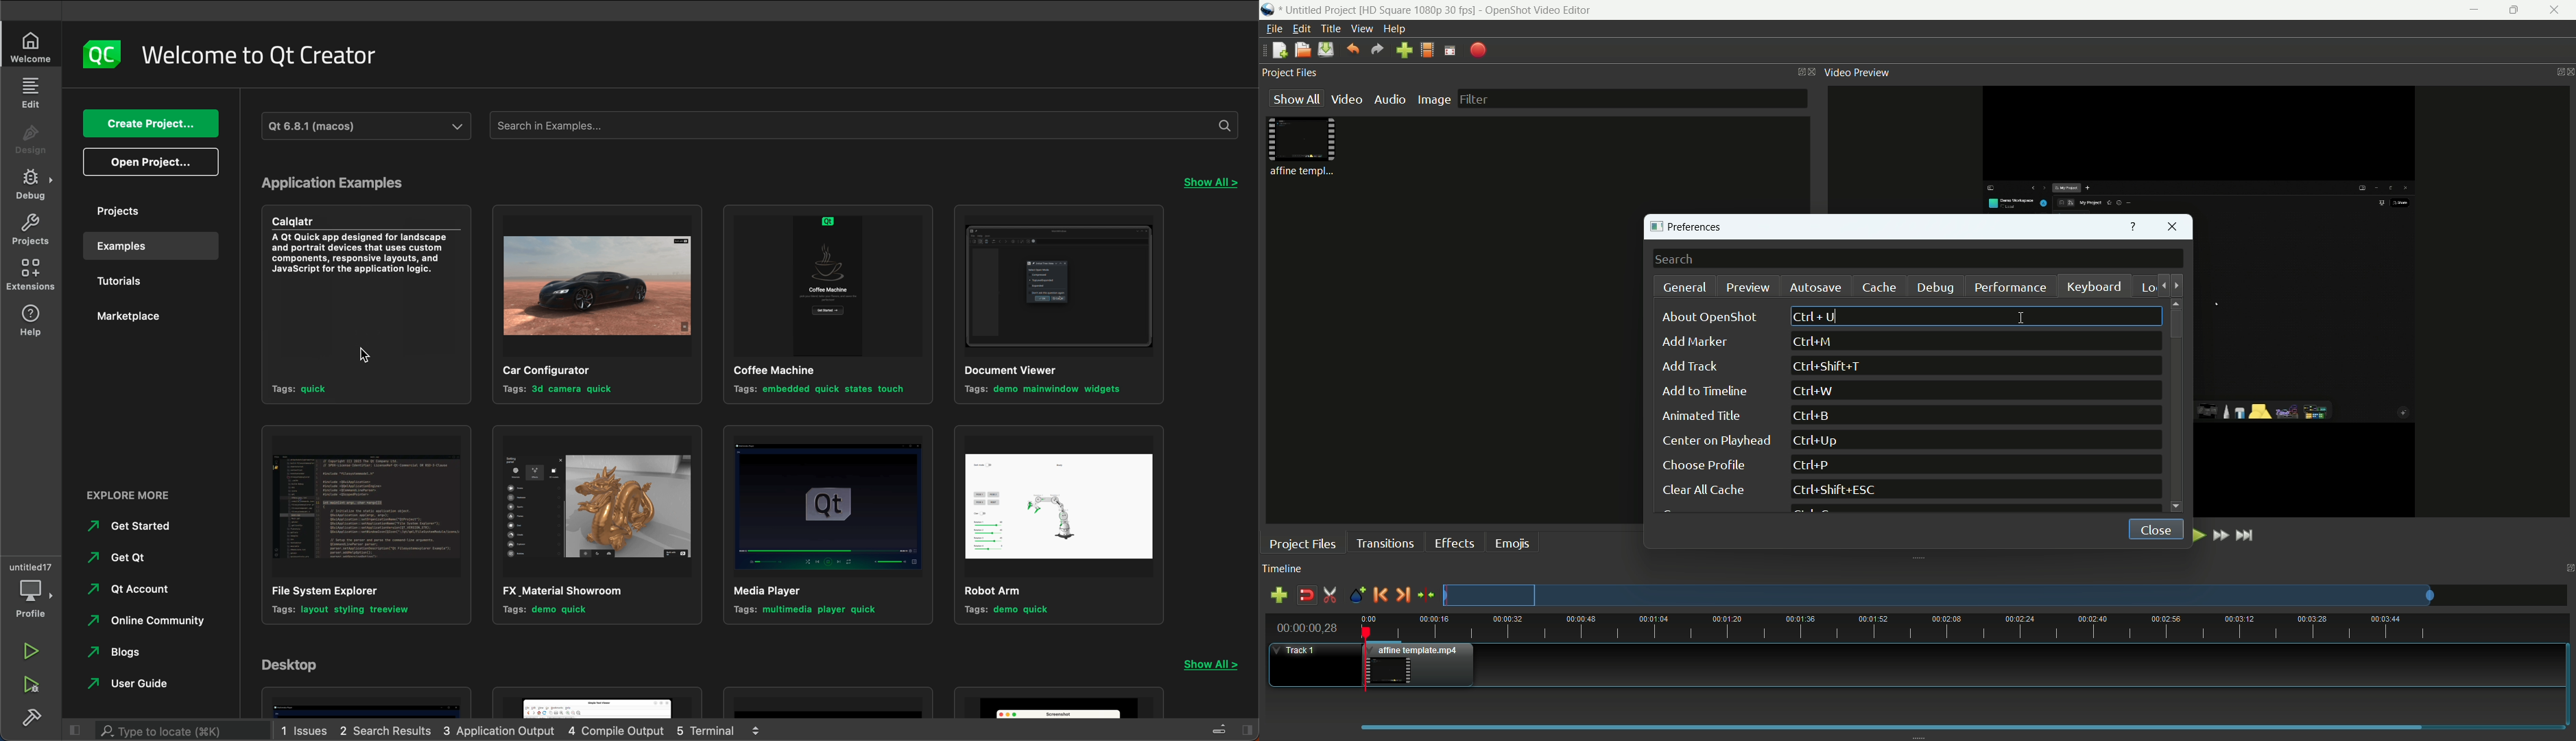 This screenshot has width=2576, height=756. I want to click on get help, so click(2133, 228).